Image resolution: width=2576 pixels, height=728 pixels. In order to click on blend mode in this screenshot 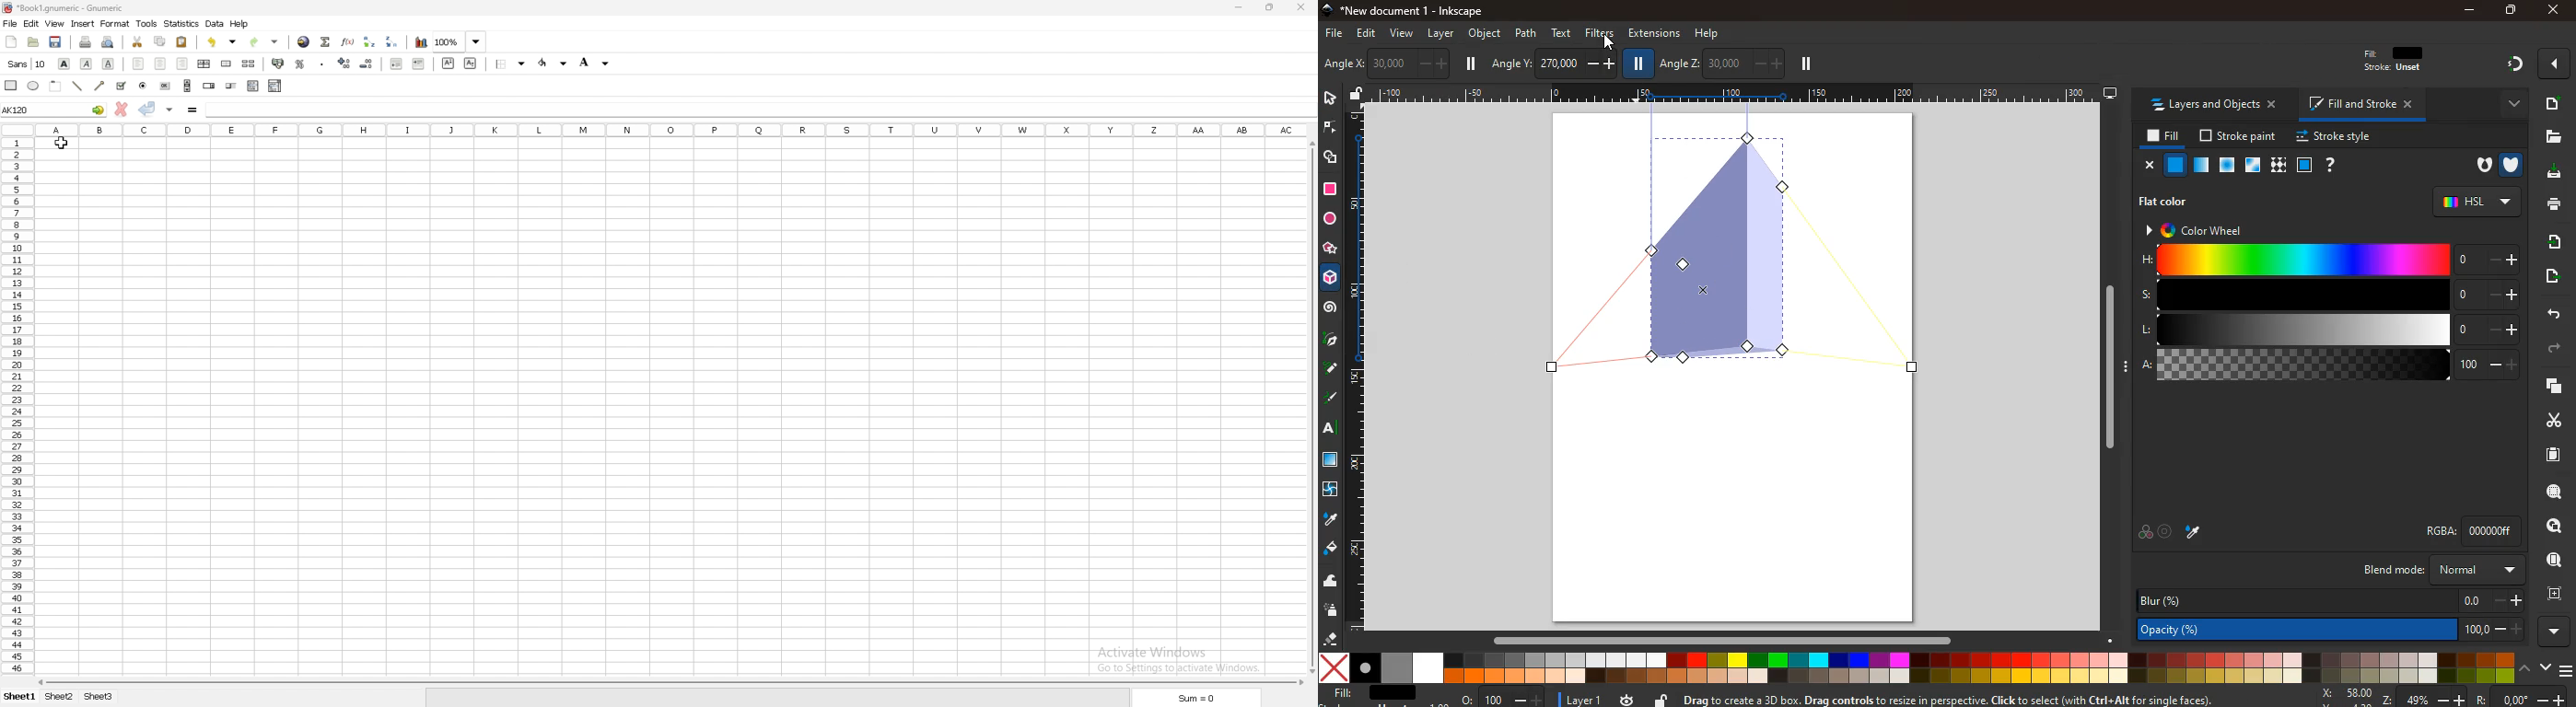, I will do `click(2440, 571)`.